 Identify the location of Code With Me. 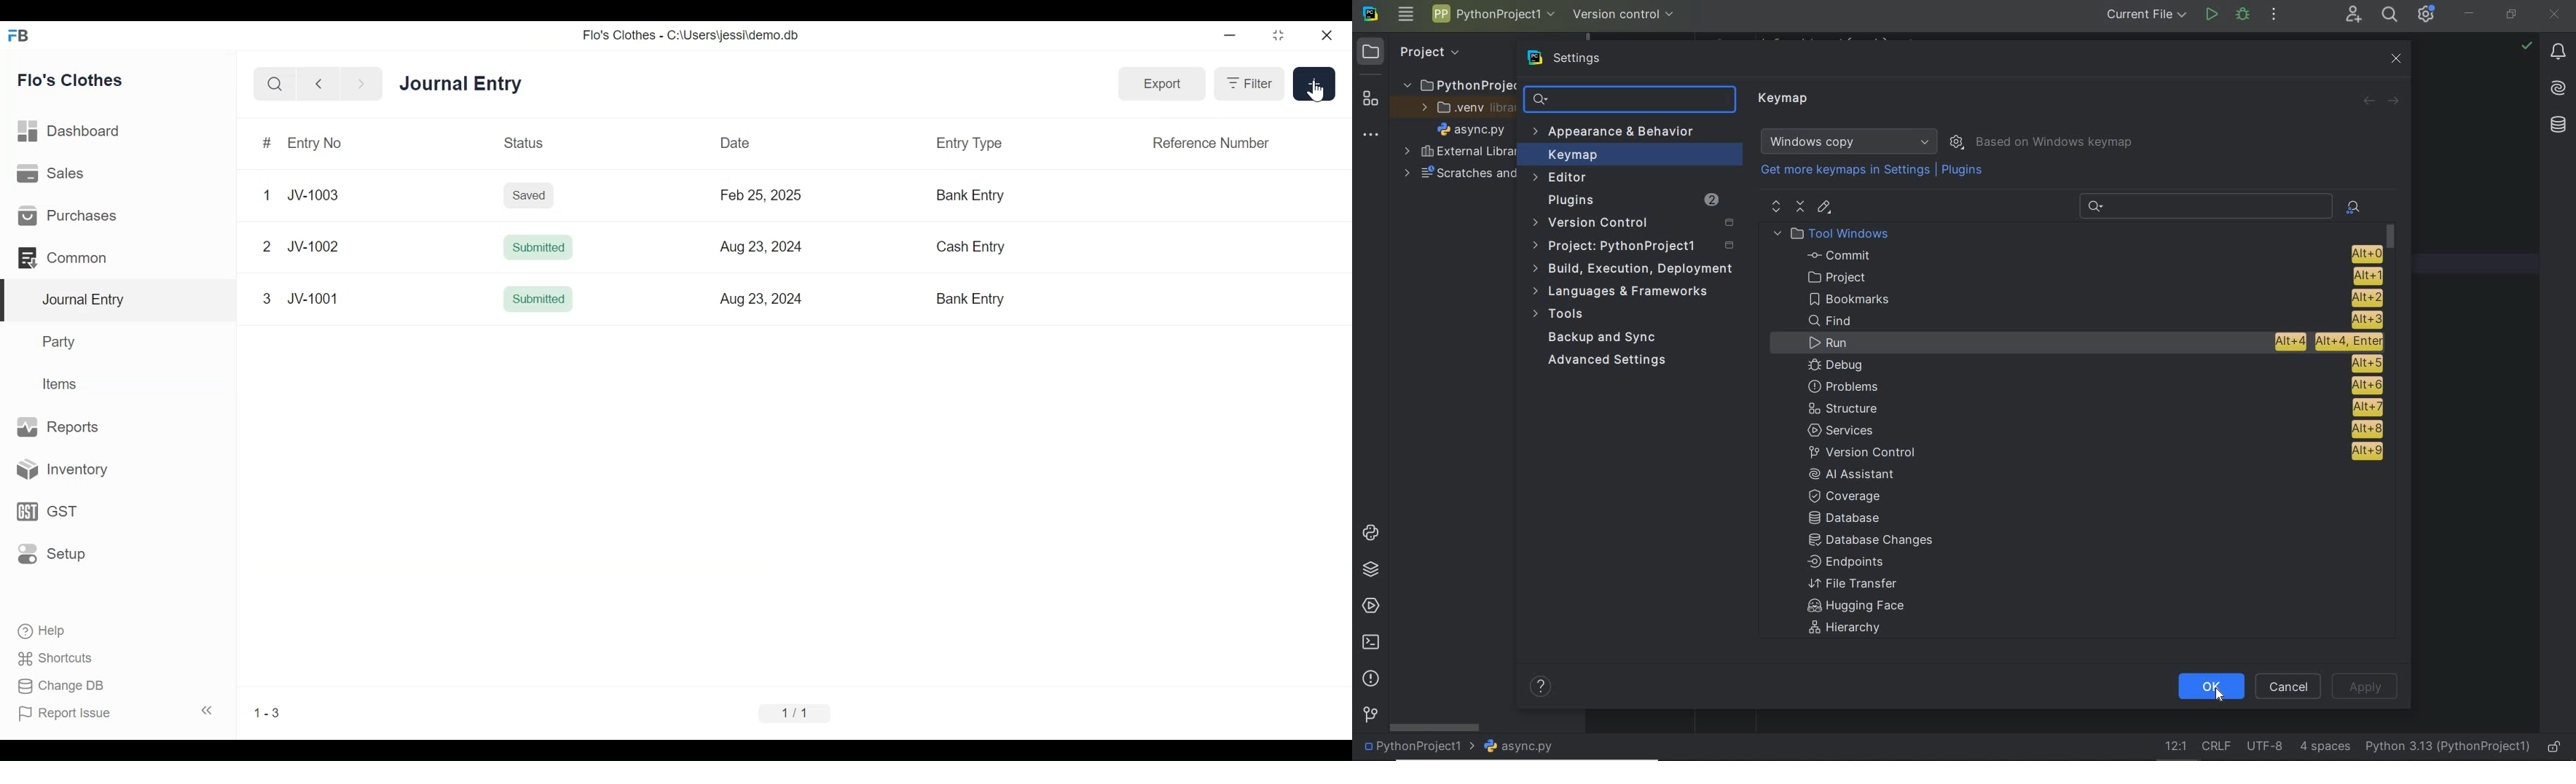
(2353, 15).